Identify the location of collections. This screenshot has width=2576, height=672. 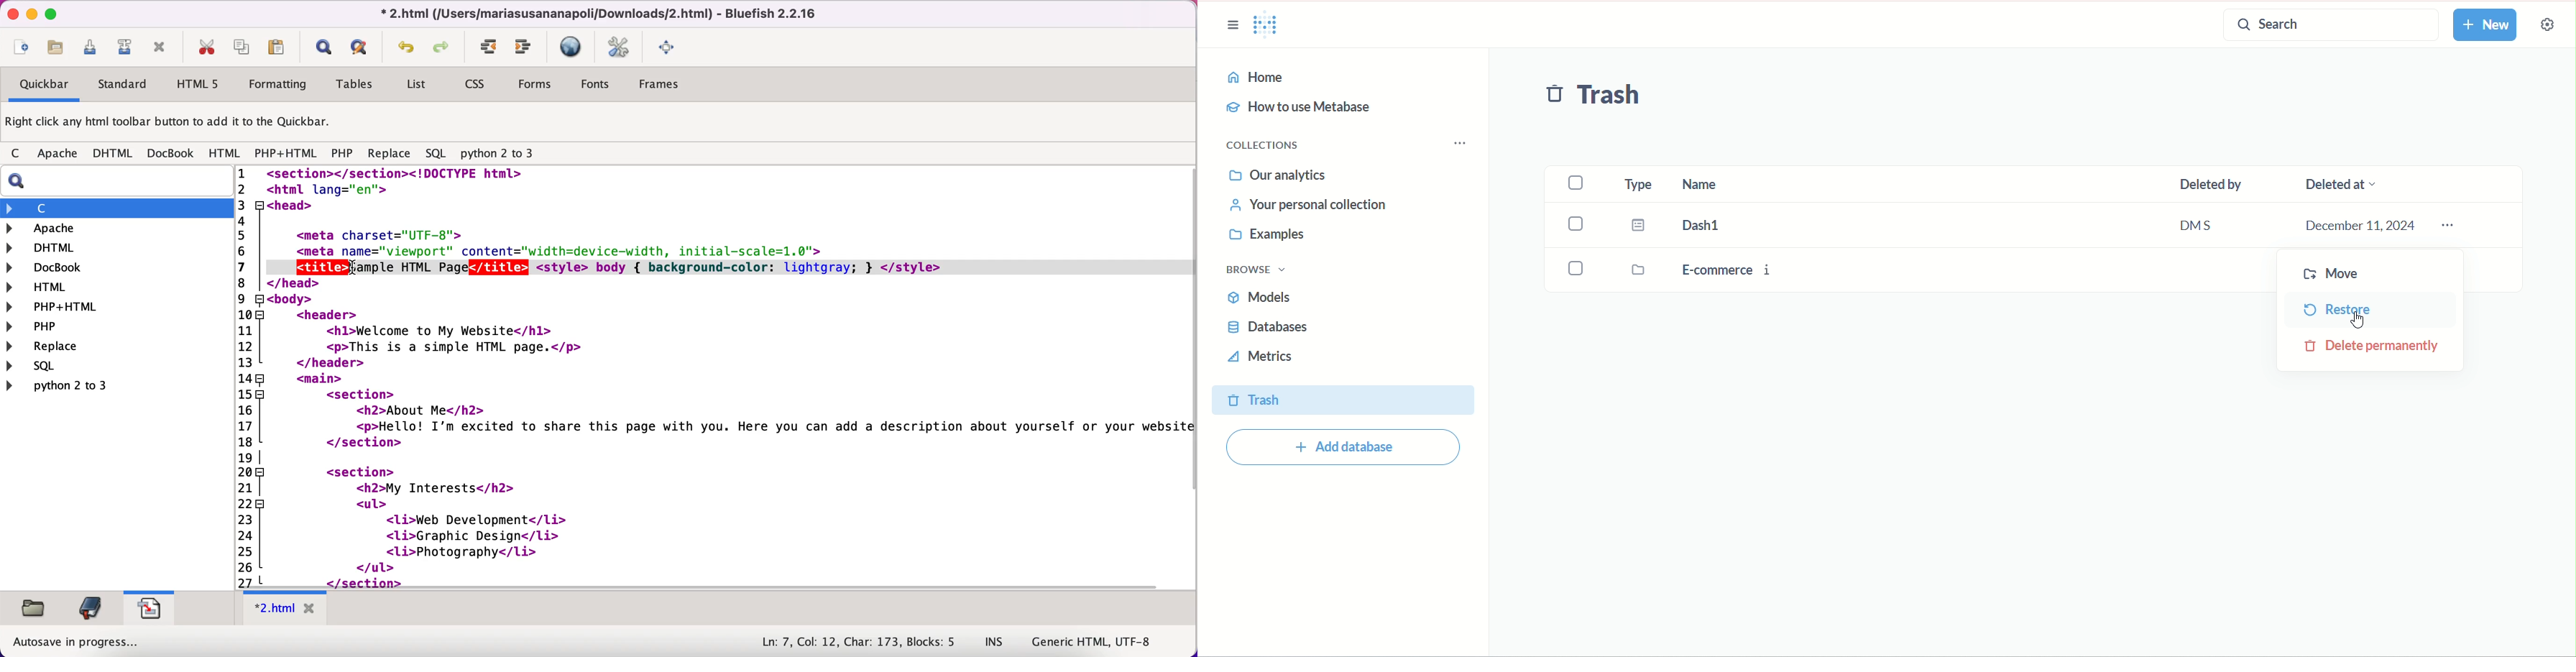
(1263, 144).